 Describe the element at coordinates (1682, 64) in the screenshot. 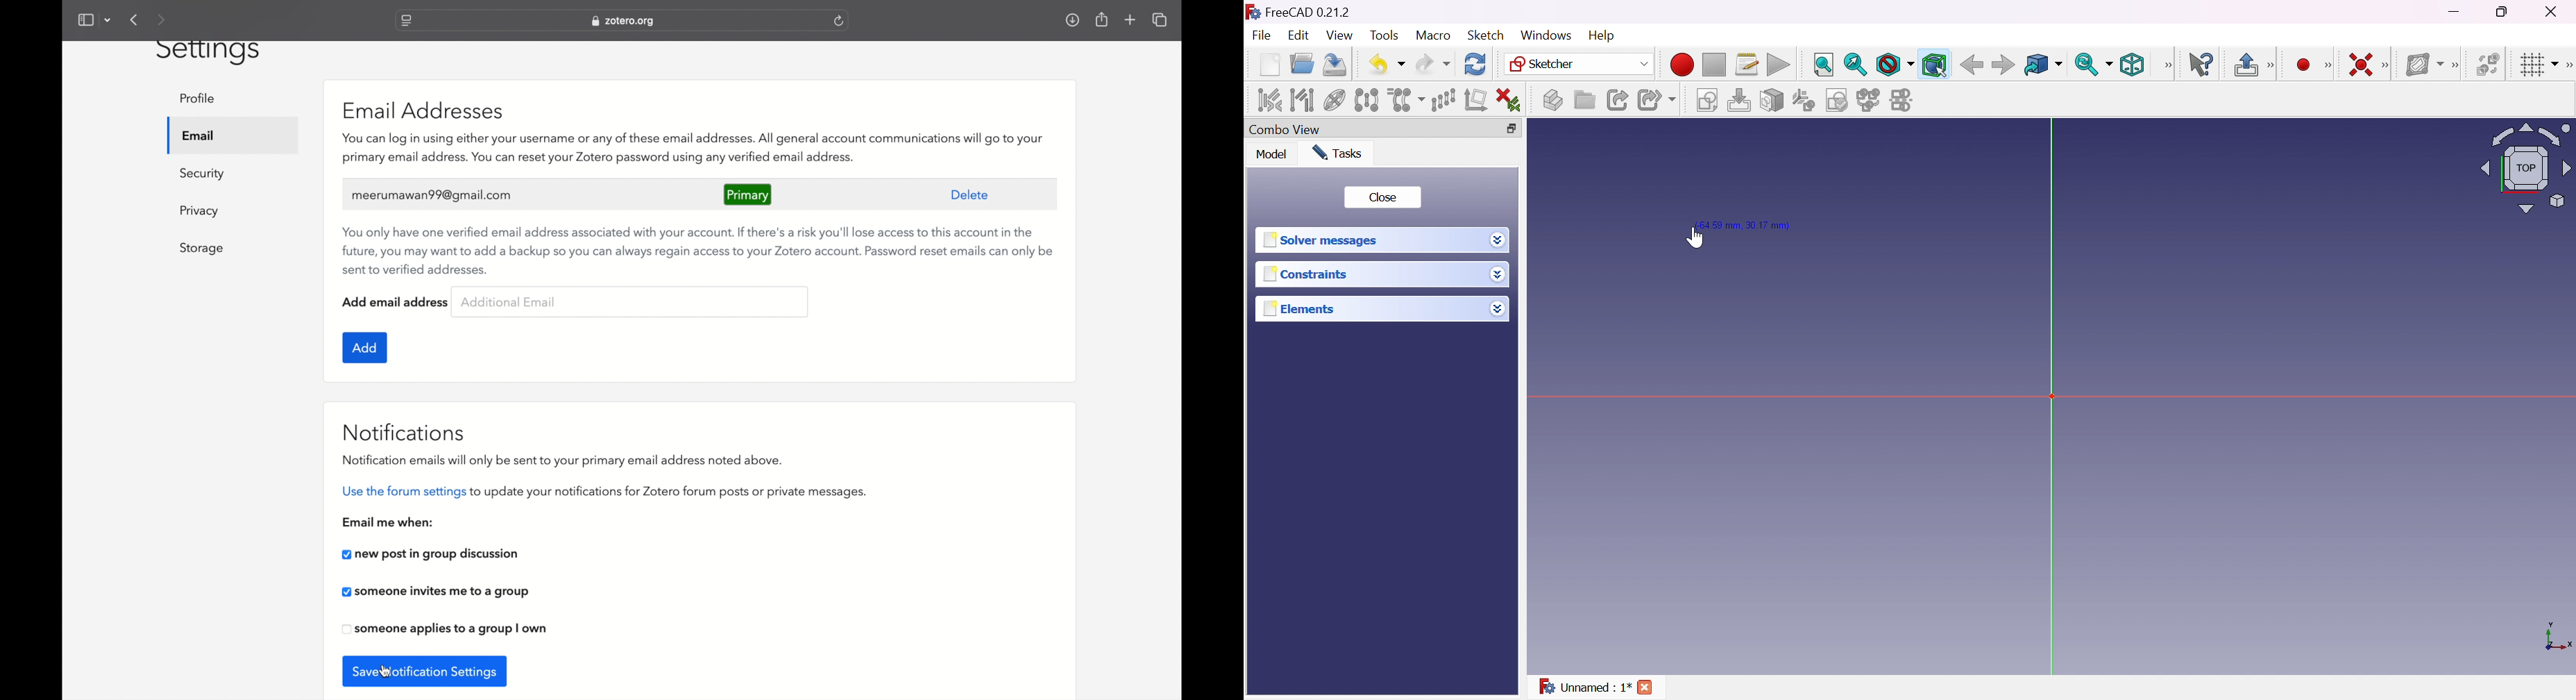

I see `Macro recording...` at that location.